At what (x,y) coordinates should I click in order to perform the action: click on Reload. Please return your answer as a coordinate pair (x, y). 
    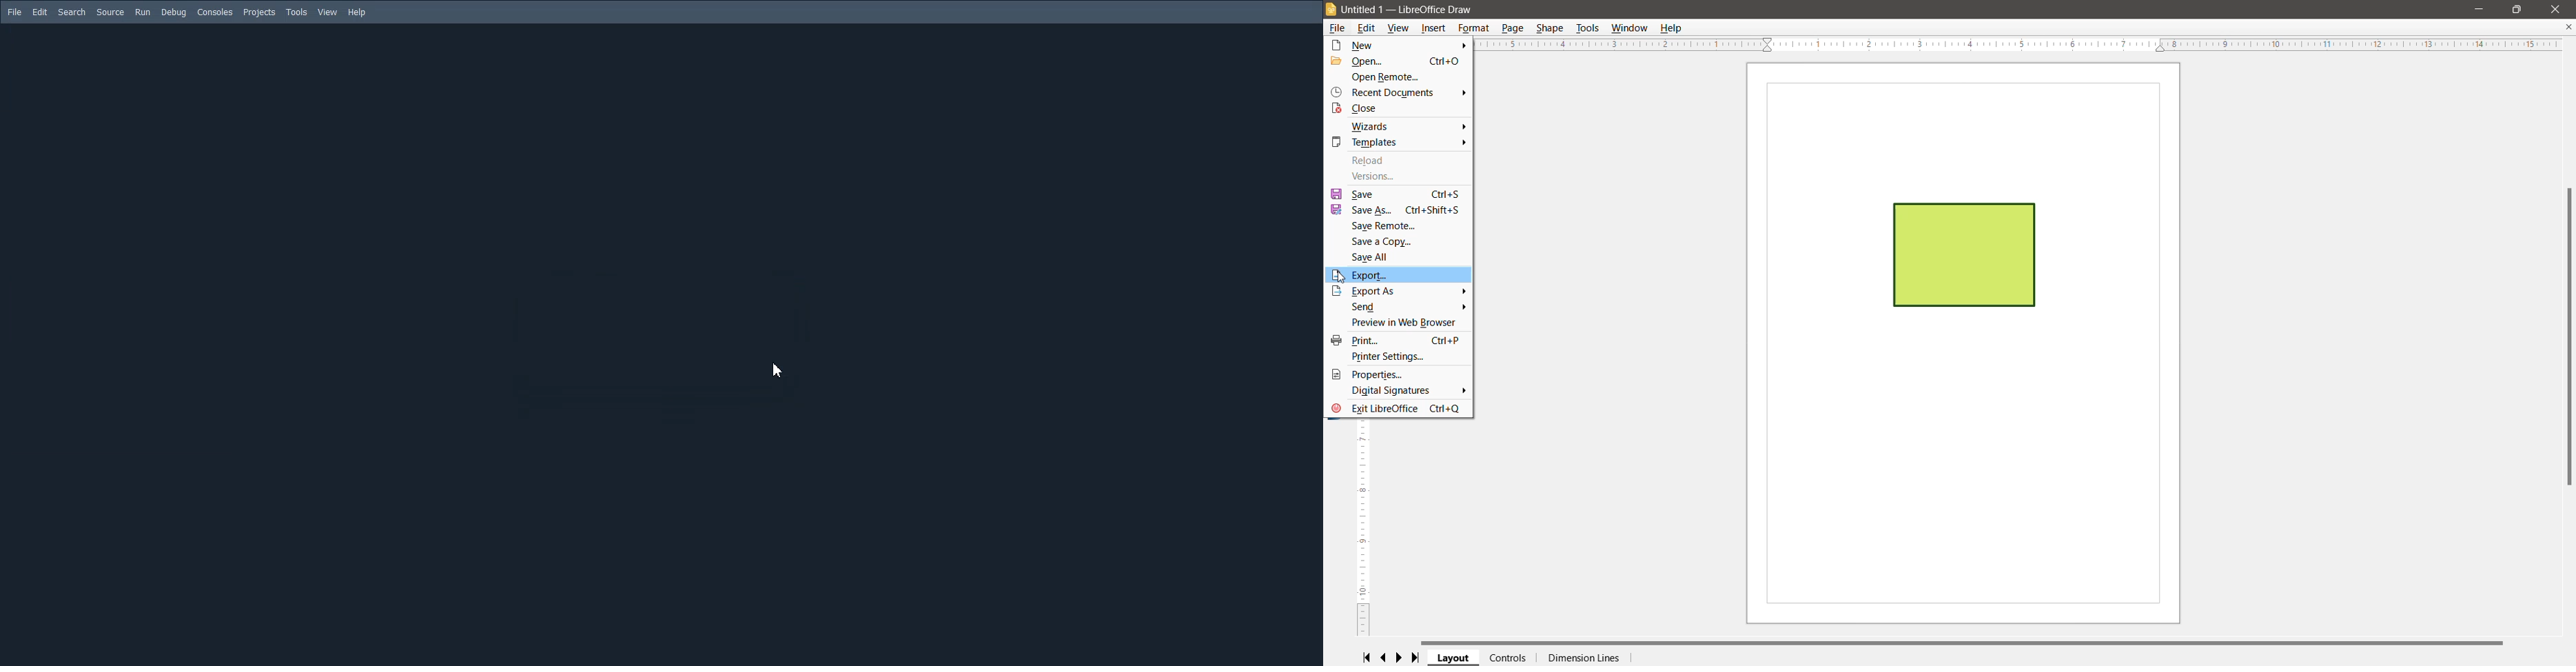
    Looking at the image, I should click on (1371, 161).